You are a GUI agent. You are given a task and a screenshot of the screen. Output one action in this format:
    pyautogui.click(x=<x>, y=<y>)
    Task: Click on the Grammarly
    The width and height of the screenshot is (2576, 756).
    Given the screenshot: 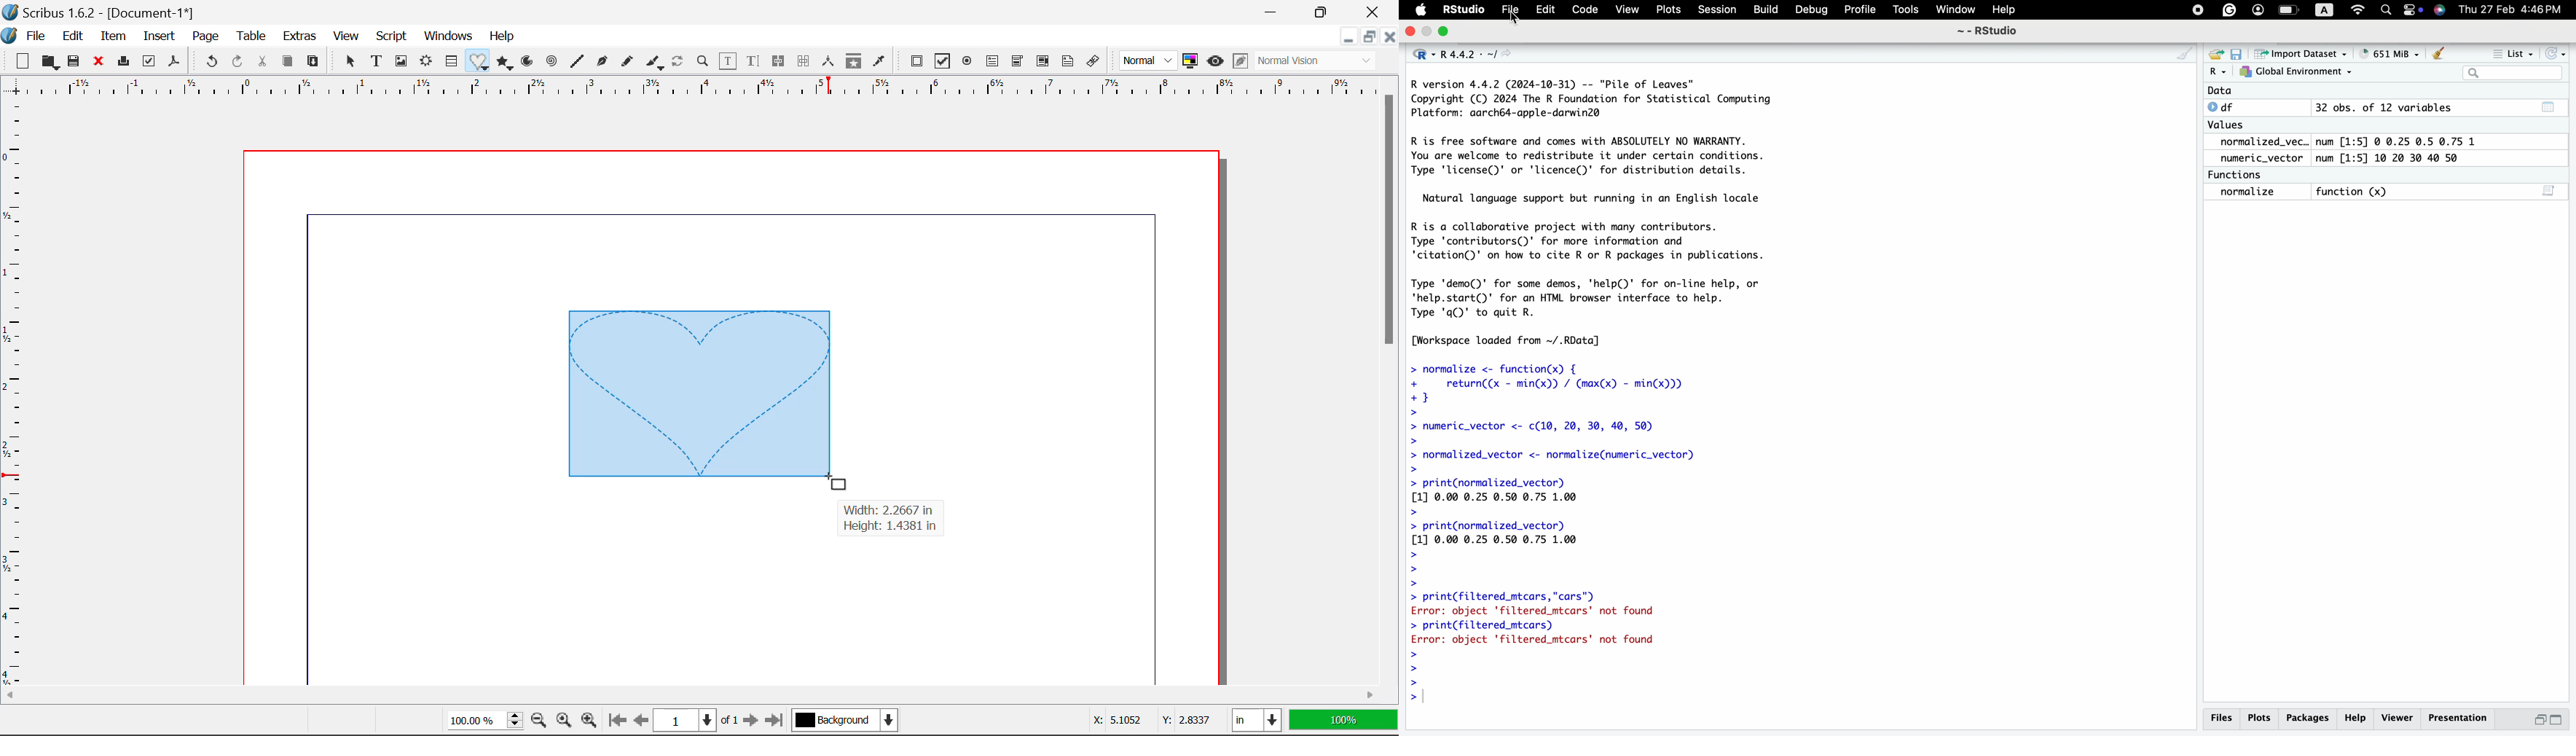 What is the action you would take?
    pyautogui.click(x=2233, y=9)
    